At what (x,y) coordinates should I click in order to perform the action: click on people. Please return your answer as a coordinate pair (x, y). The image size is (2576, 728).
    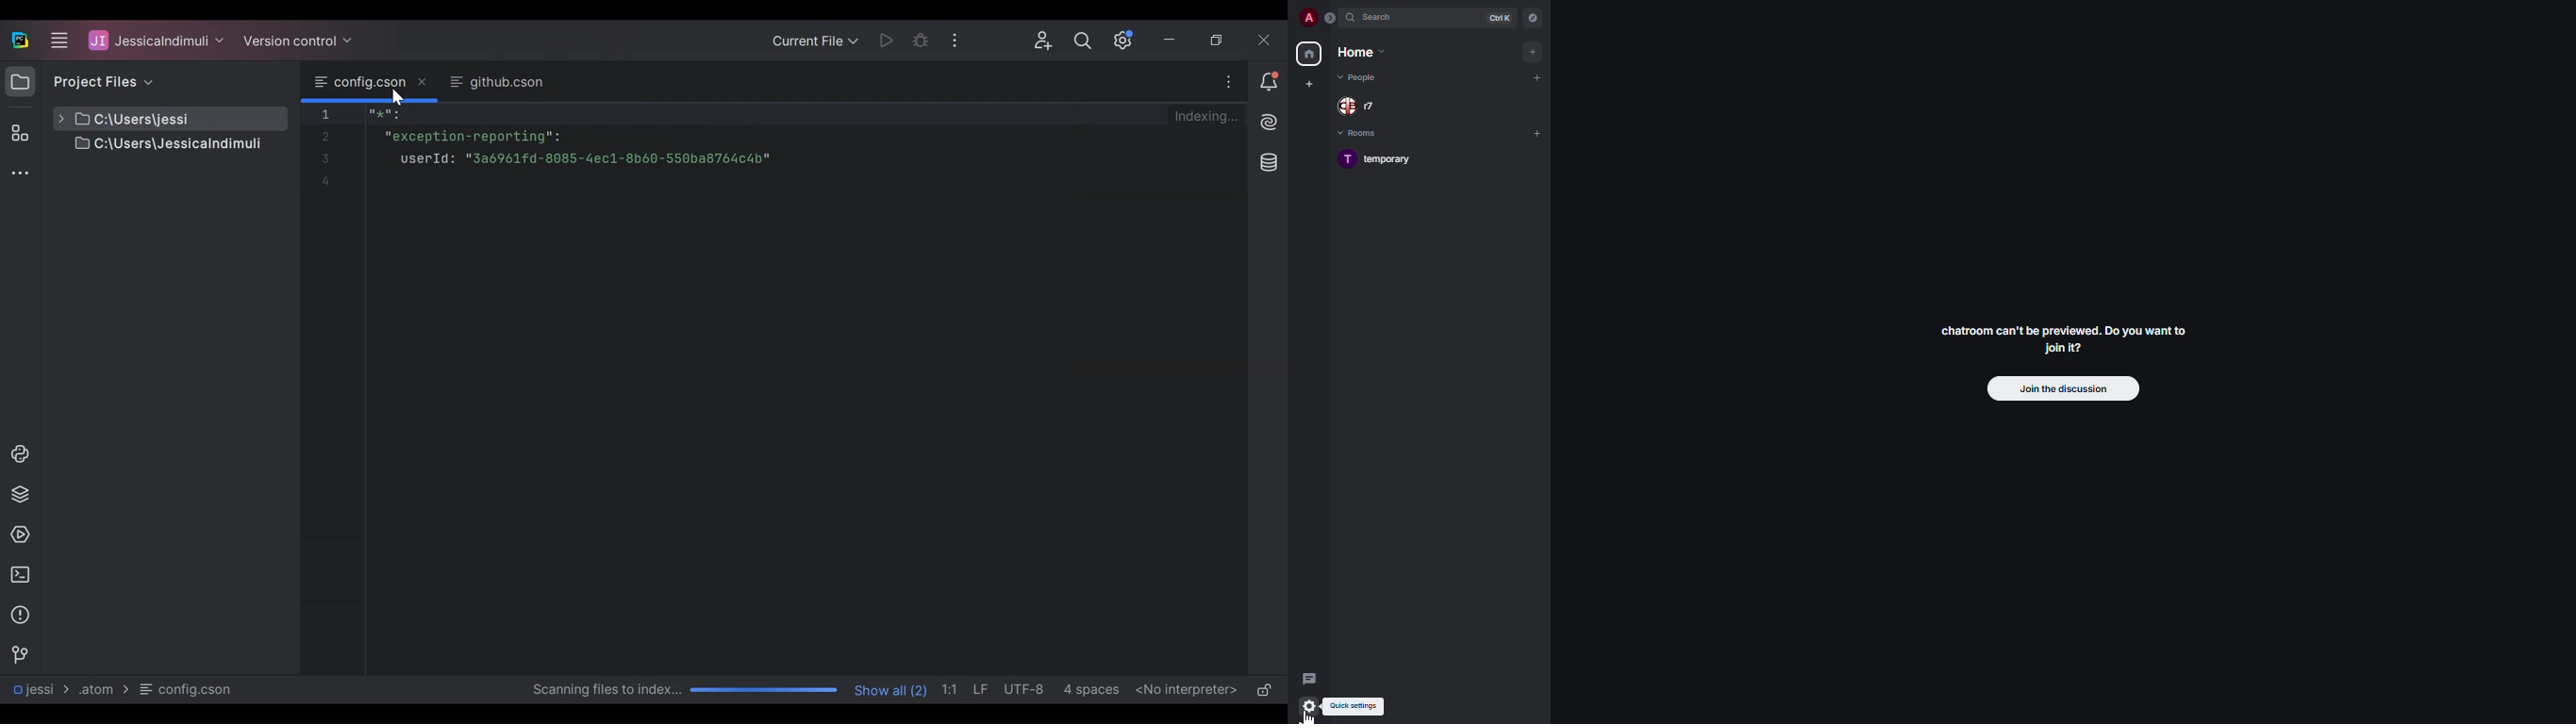
    Looking at the image, I should click on (1354, 106).